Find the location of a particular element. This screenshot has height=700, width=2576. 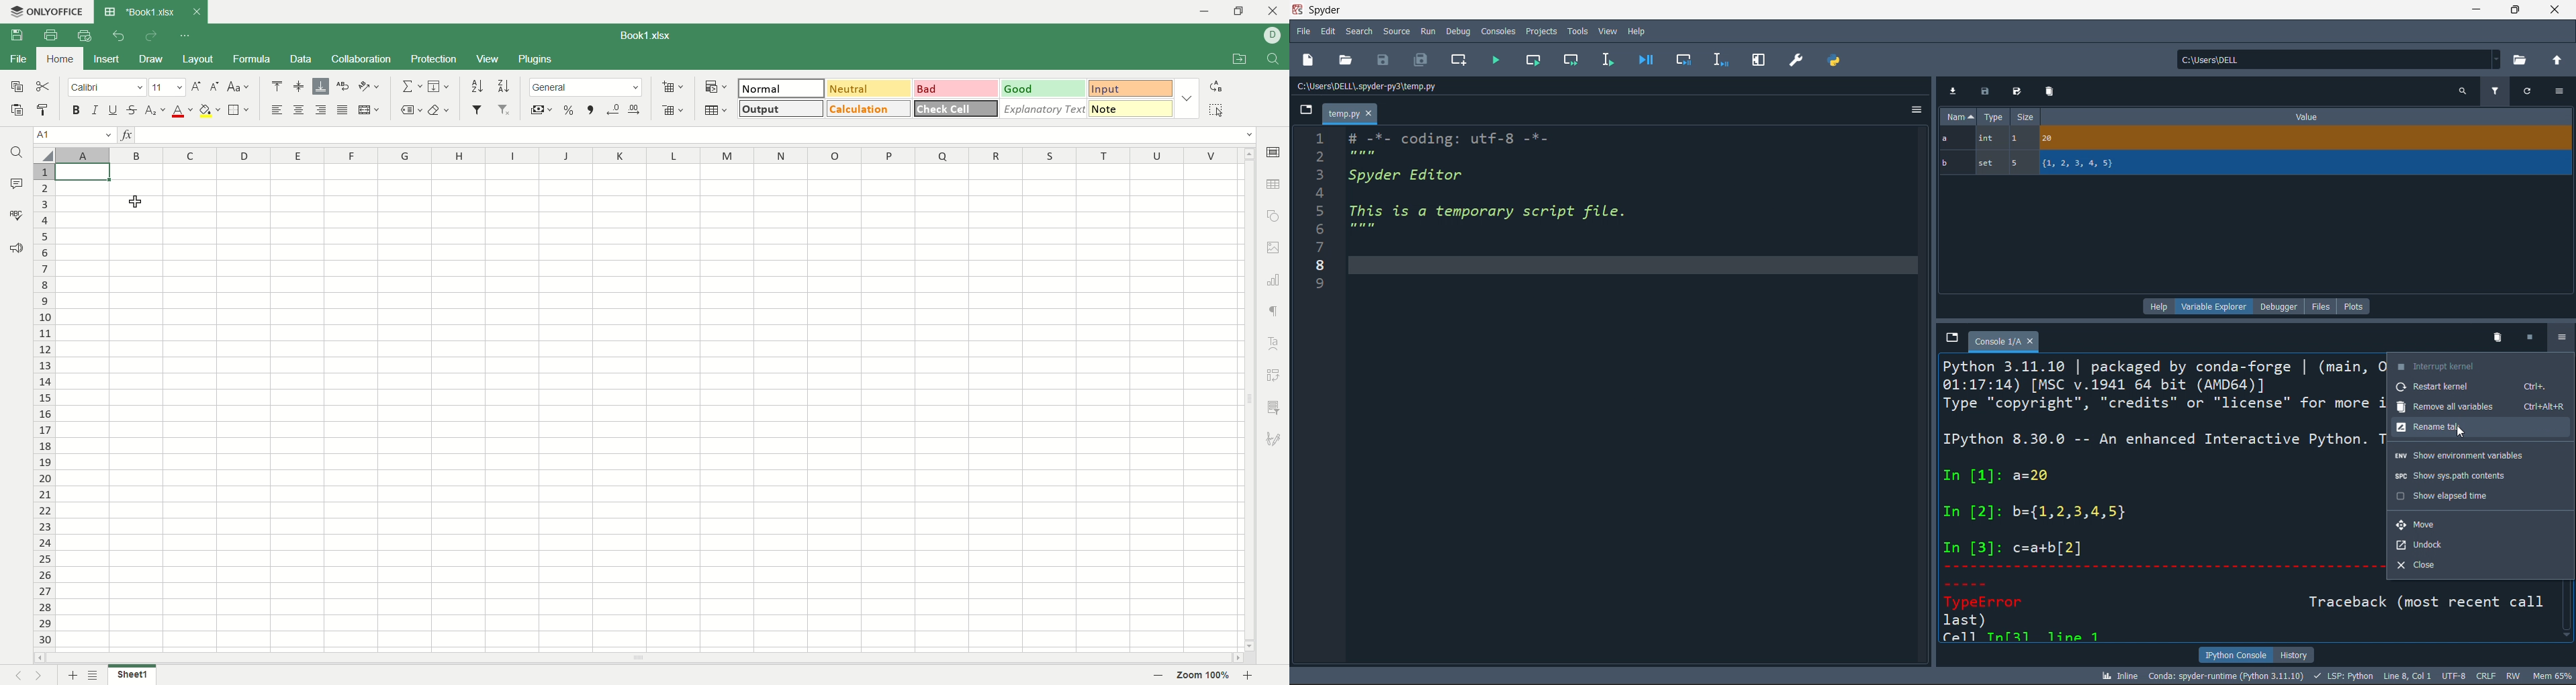

bad is located at coordinates (957, 89).